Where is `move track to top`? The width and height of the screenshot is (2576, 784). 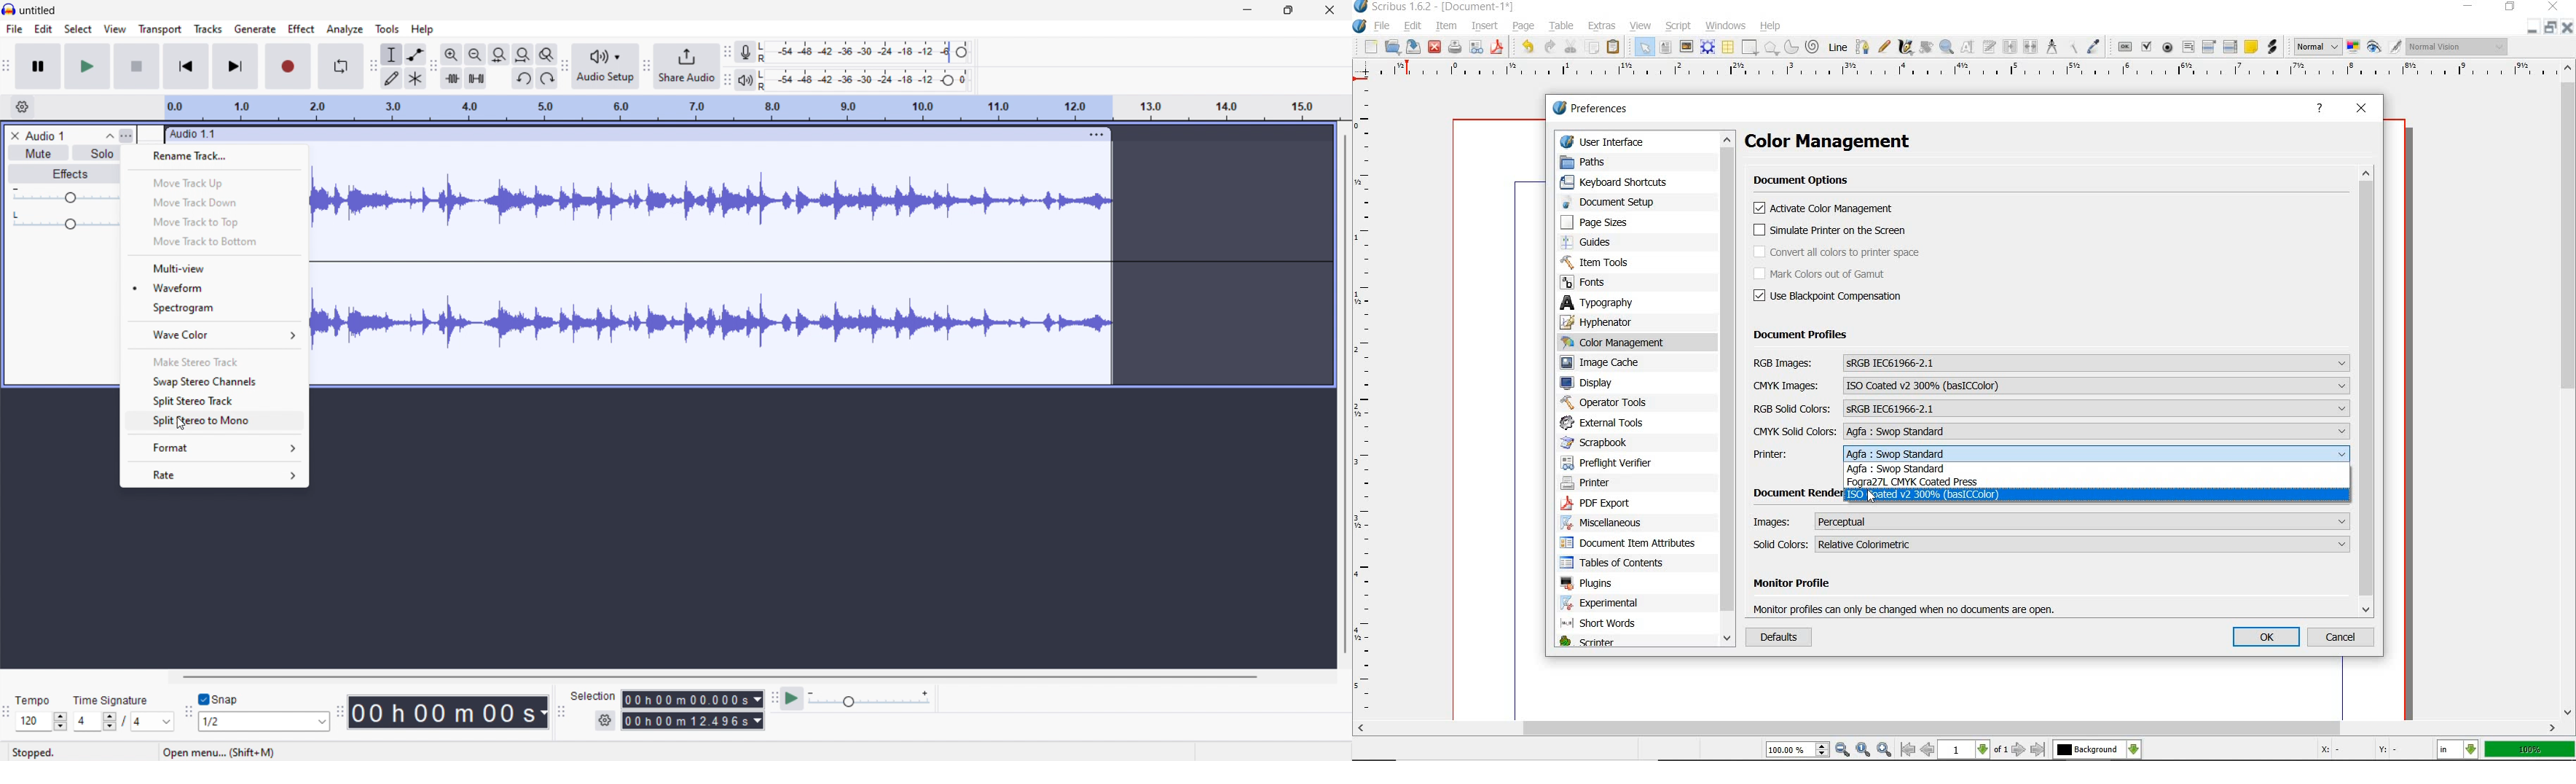 move track to top is located at coordinates (213, 221).